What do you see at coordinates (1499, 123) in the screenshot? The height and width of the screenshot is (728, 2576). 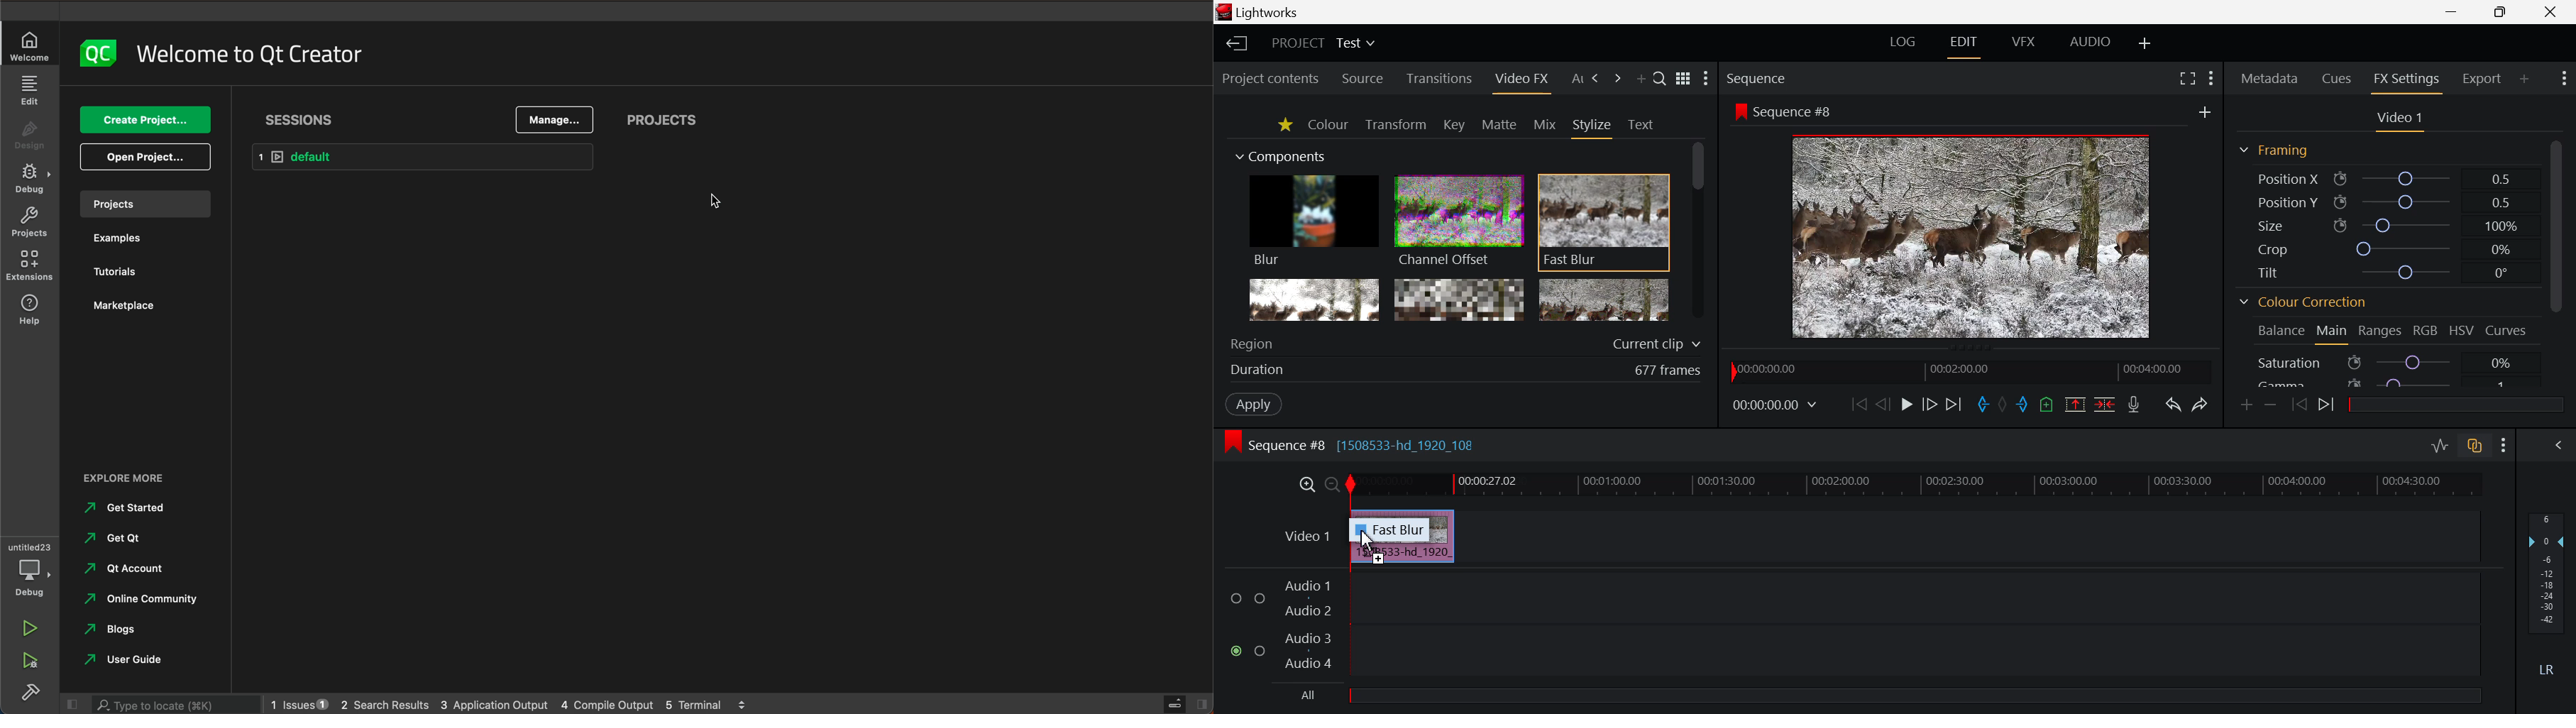 I see `Mattle` at bounding box center [1499, 123].